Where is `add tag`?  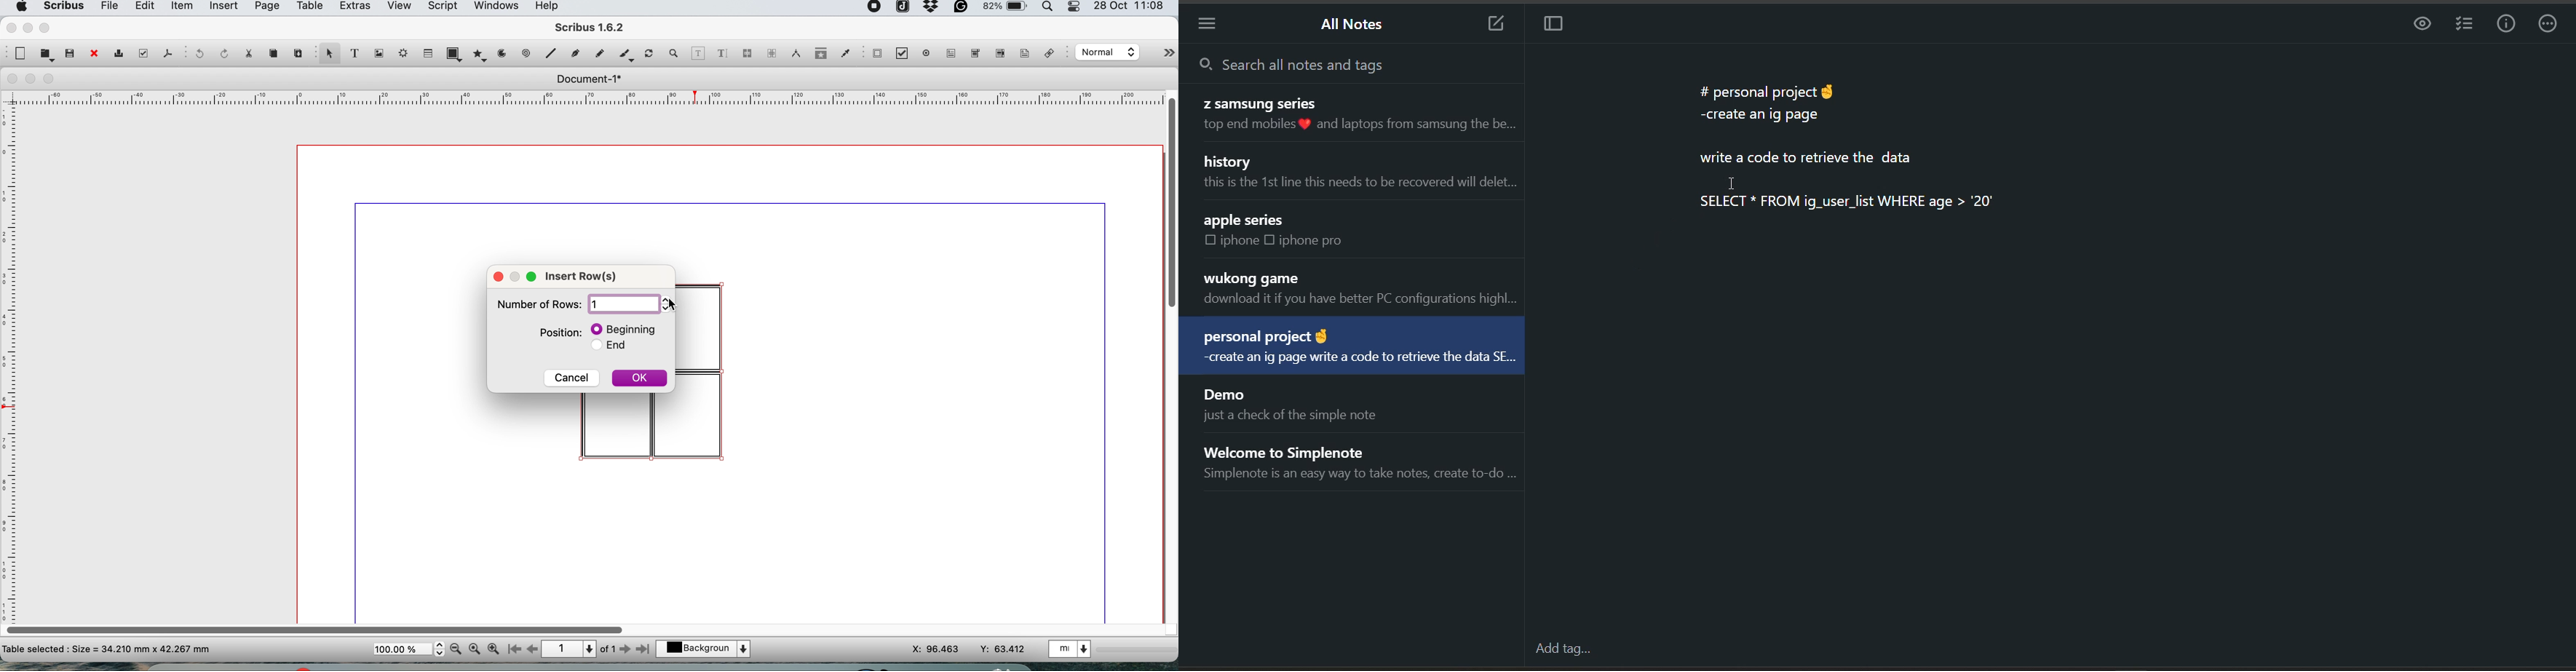
add tag is located at coordinates (1561, 651).